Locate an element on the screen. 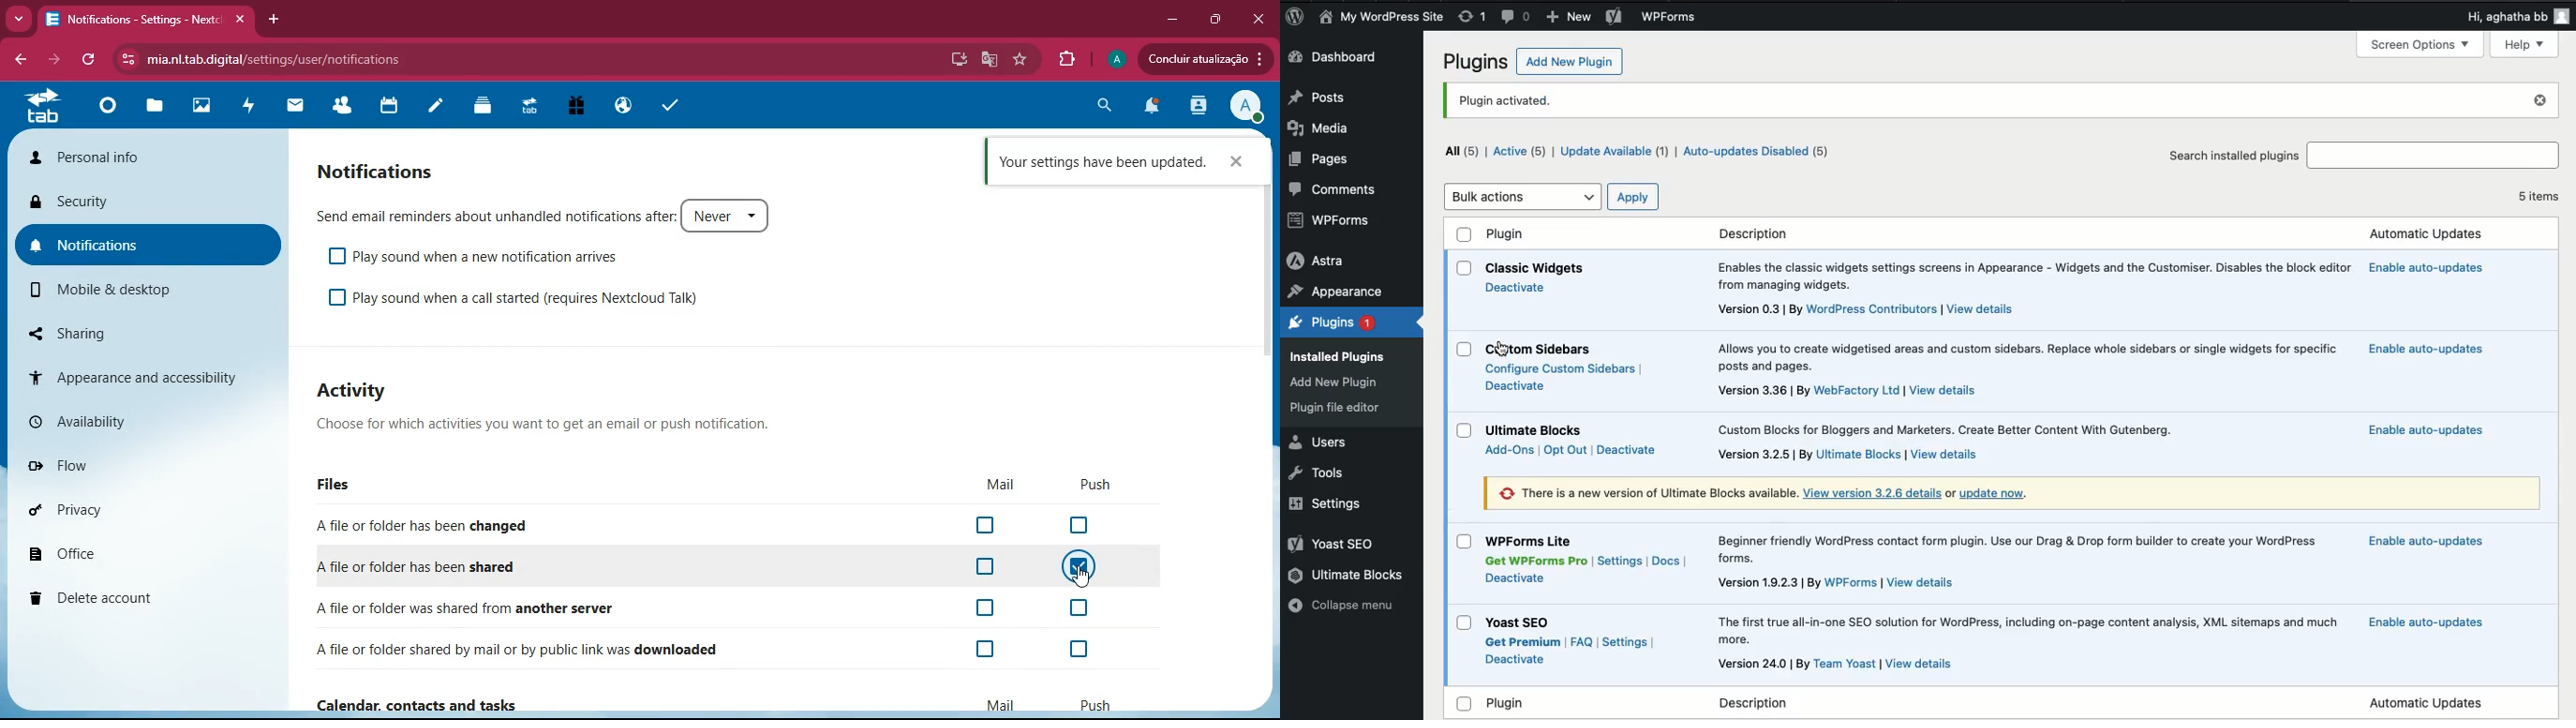 The image size is (2576, 728). Astra is located at coordinates (1317, 261).